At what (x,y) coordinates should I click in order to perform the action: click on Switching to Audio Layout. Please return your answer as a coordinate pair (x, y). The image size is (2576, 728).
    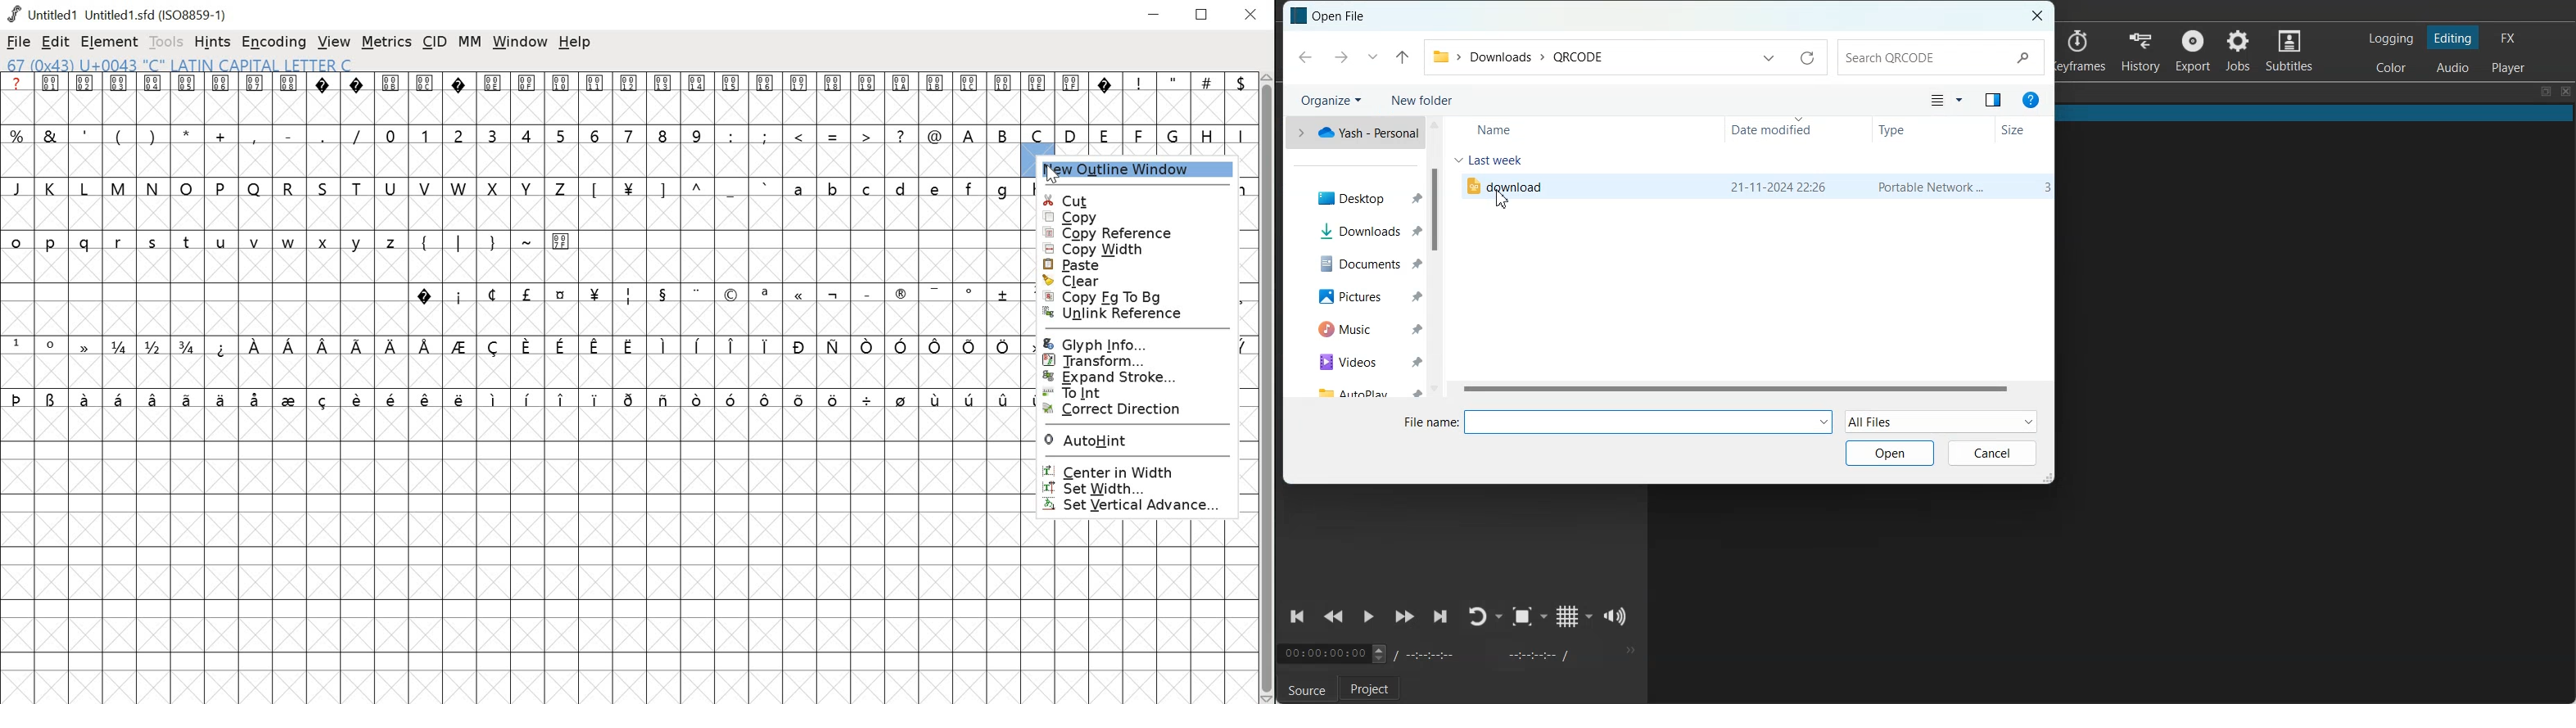
    Looking at the image, I should click on (2453, 65).